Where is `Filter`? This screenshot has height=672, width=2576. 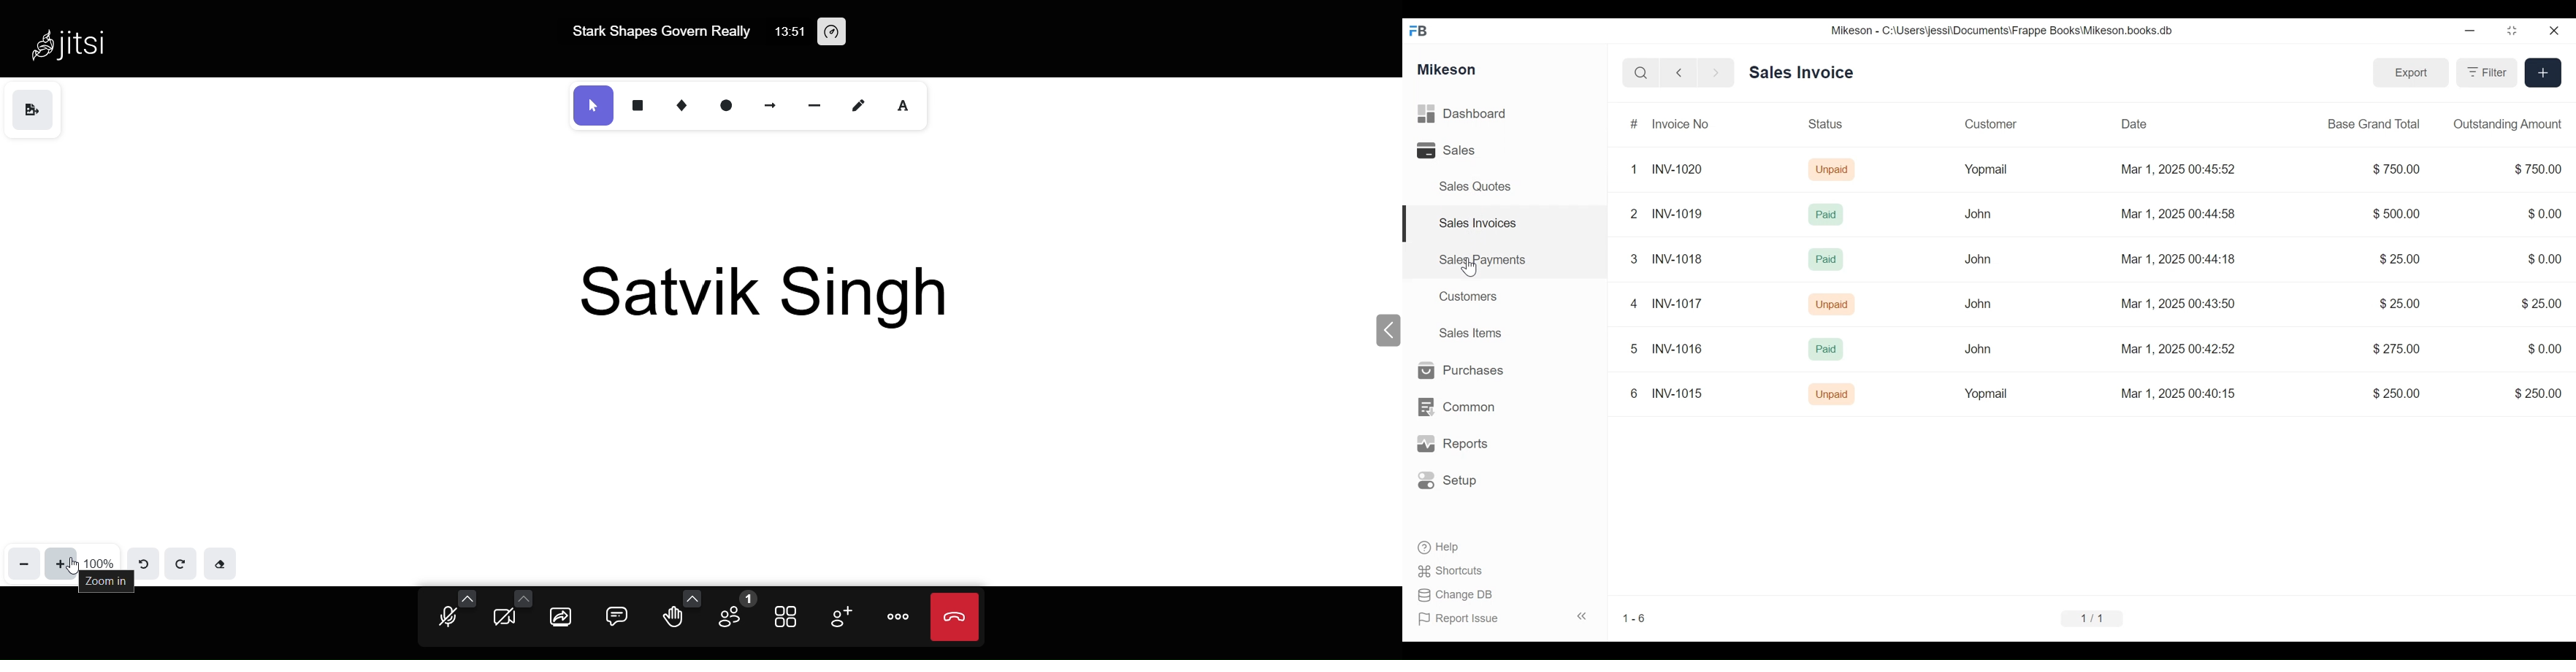 Filter is located at coordinates (2484, 74).